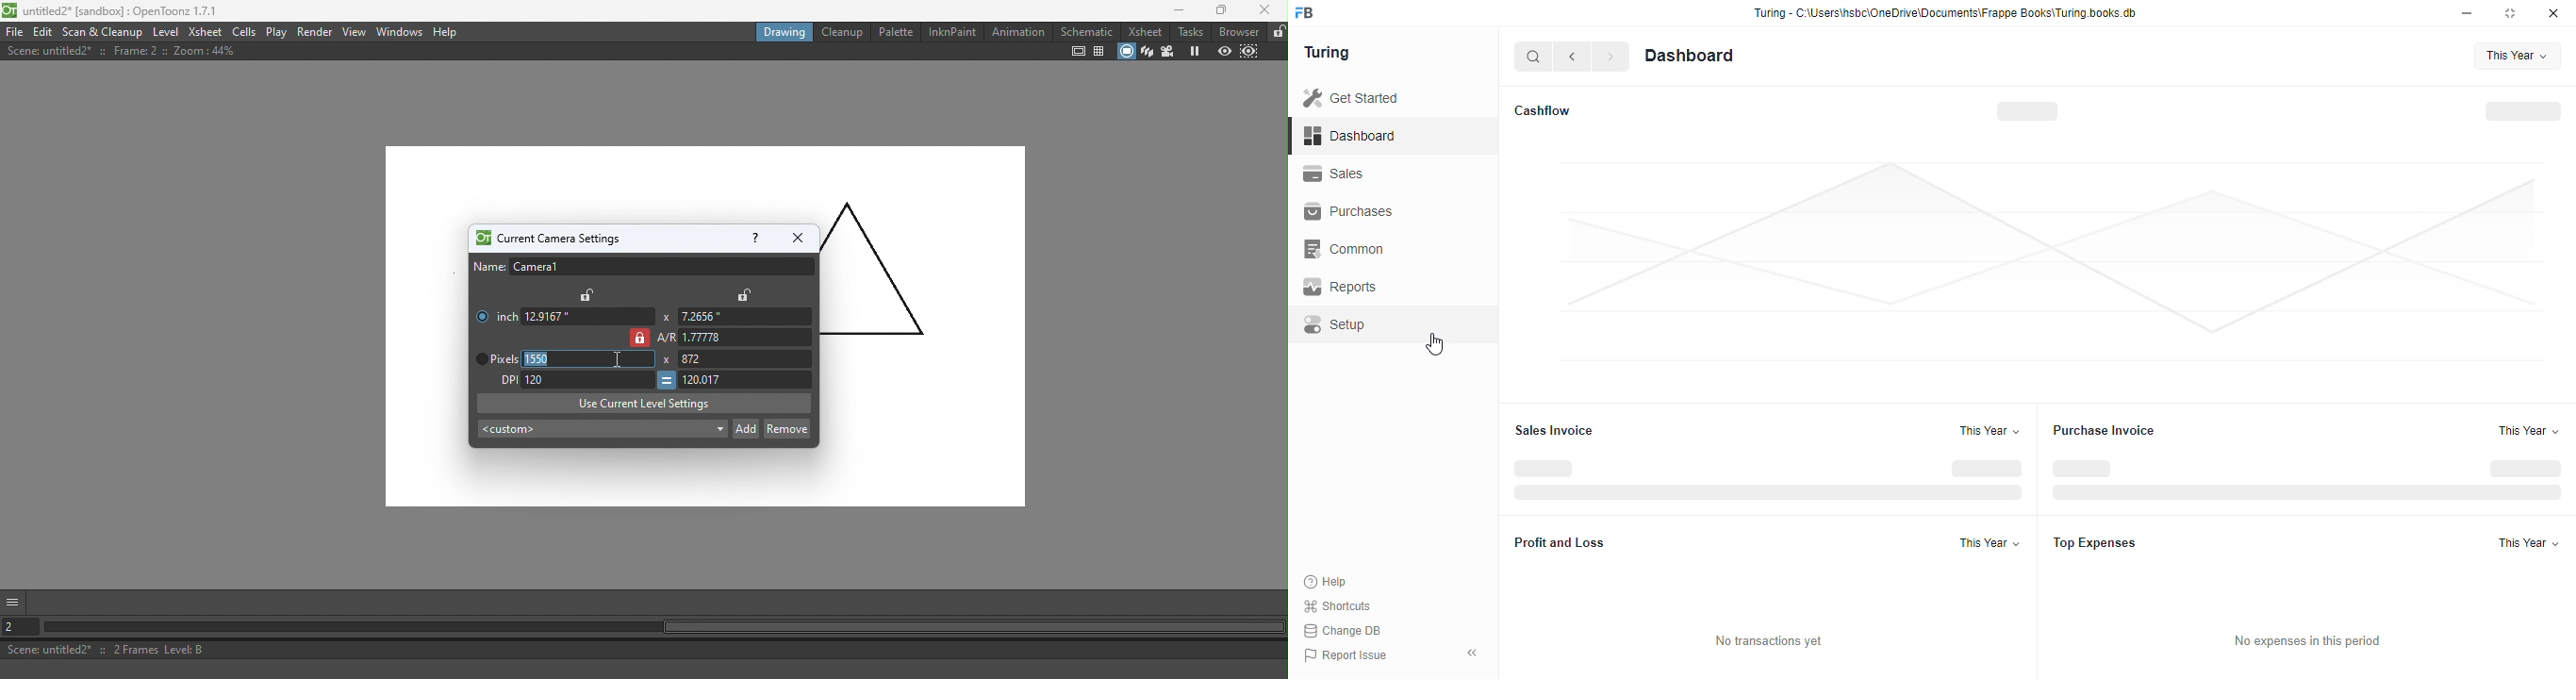 The height and width of the screenshot is (700, 2576). Describe the element at coordinates (1554, 431) in the screenshot. I see `sales invoice` at that location.